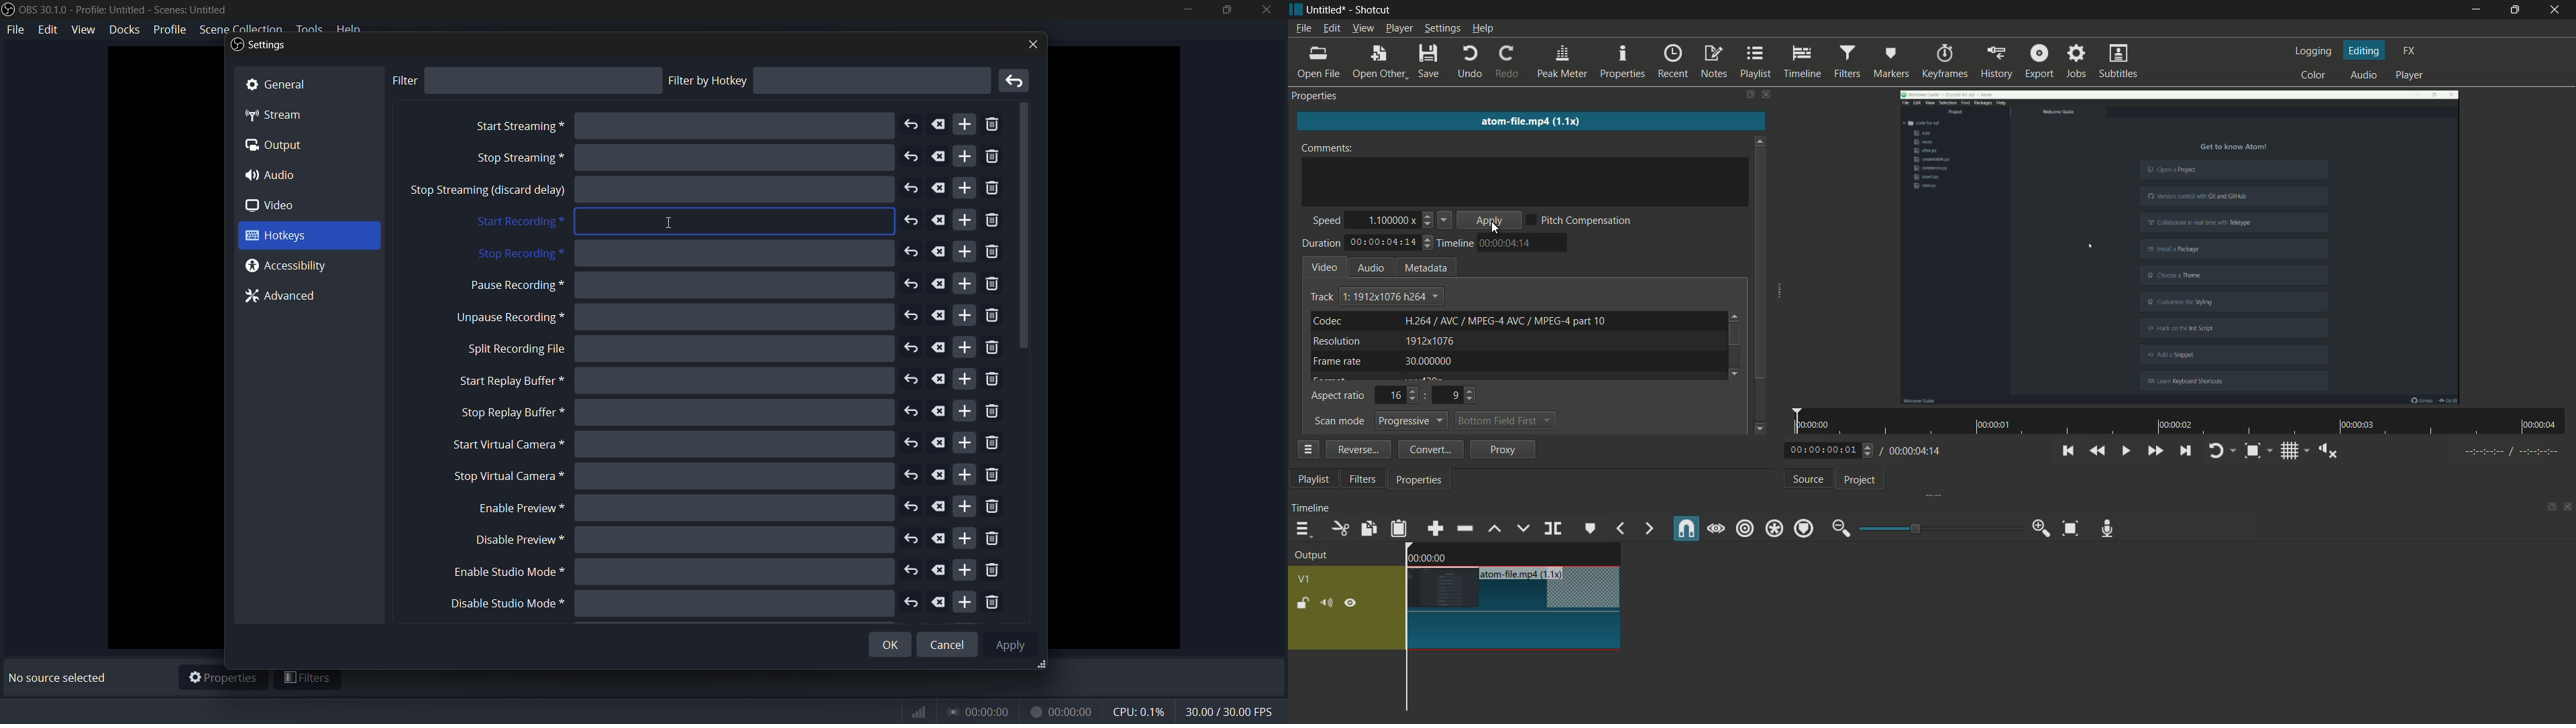 The height and width of the screenshot is (728, 2576). I want to click on delete, so click(940, 412).